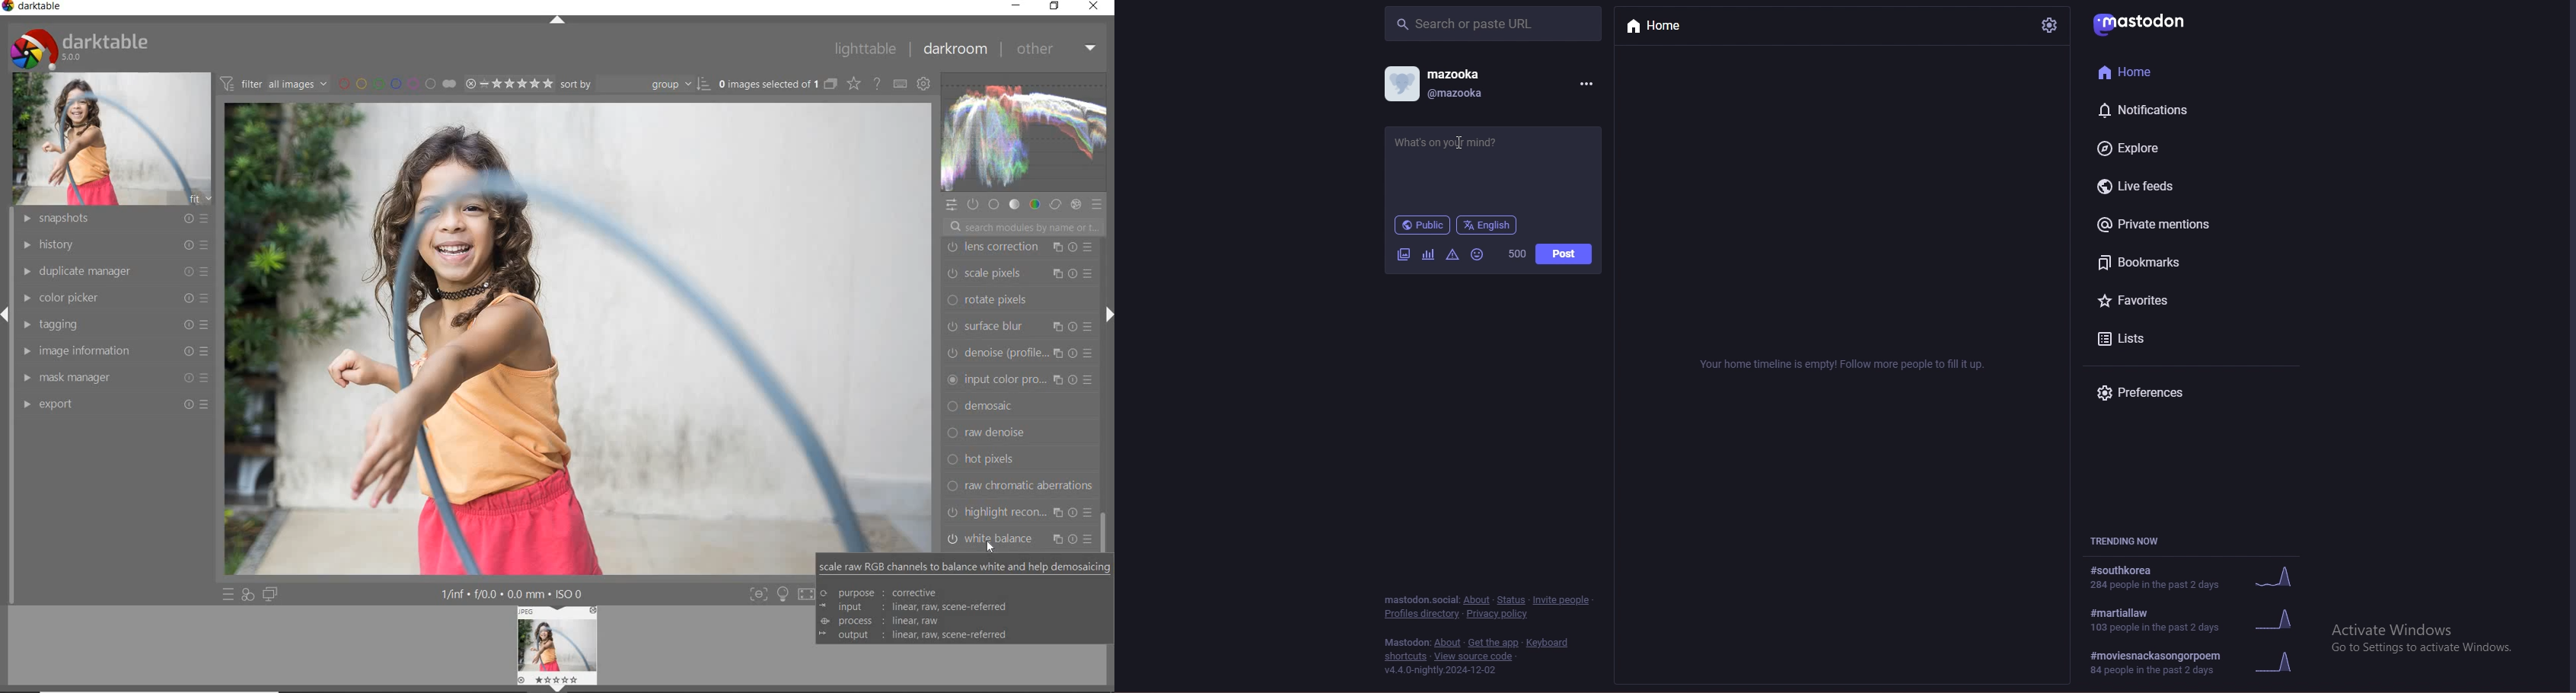  I want to click on display a second darkroom image window, so click(273, 594).